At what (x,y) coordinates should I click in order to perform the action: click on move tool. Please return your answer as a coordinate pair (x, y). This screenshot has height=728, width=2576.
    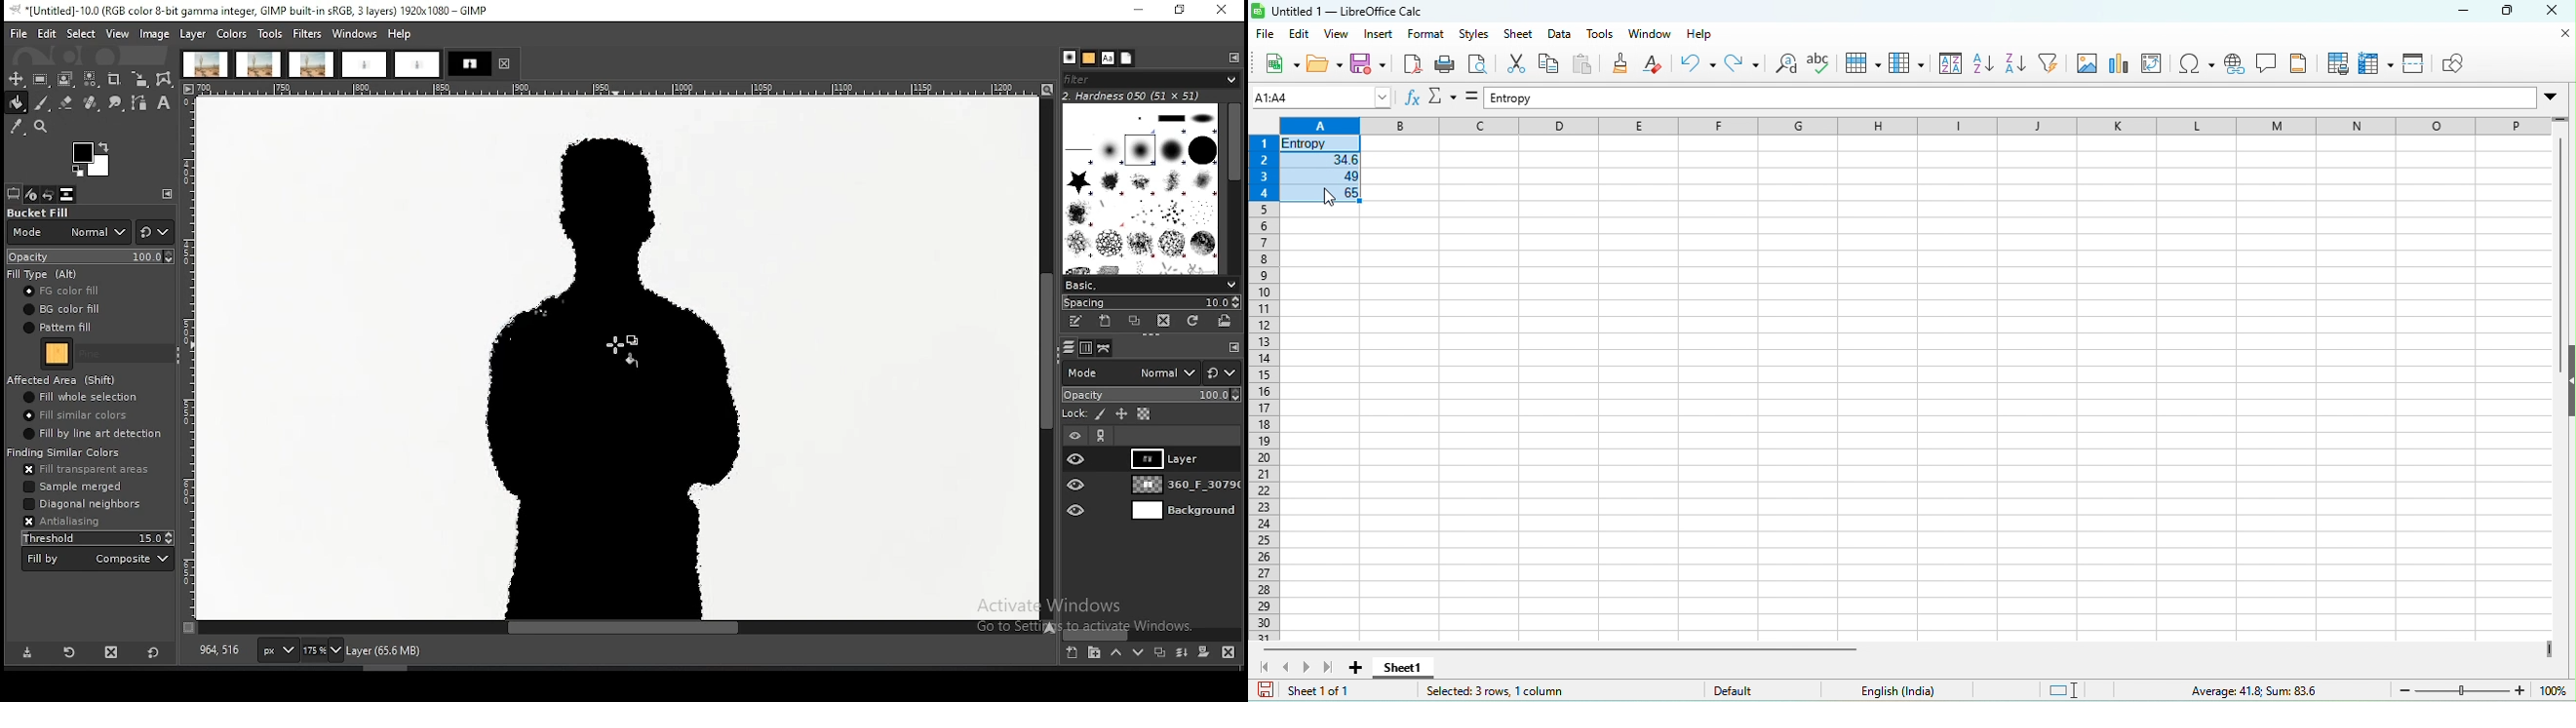
    Looking at the image, I should click on (16, 79).